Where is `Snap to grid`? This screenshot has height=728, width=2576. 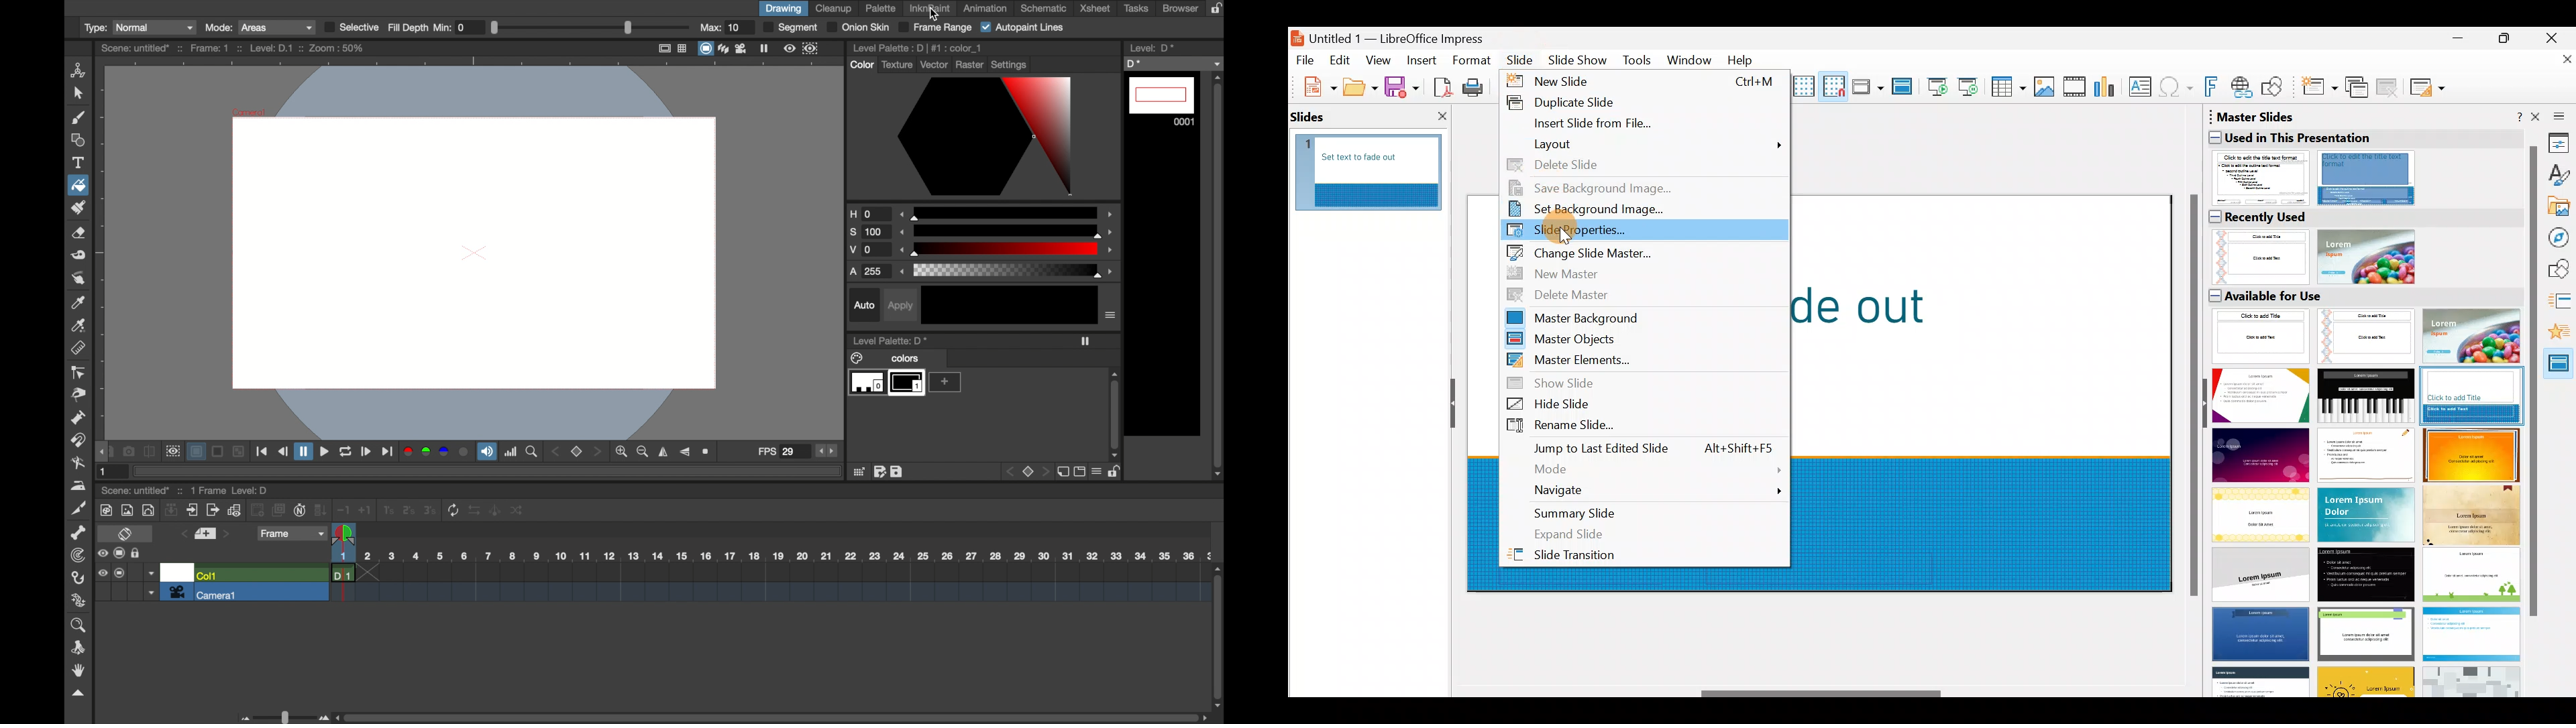
Snap to grid is located at coordinates (1831, 86).